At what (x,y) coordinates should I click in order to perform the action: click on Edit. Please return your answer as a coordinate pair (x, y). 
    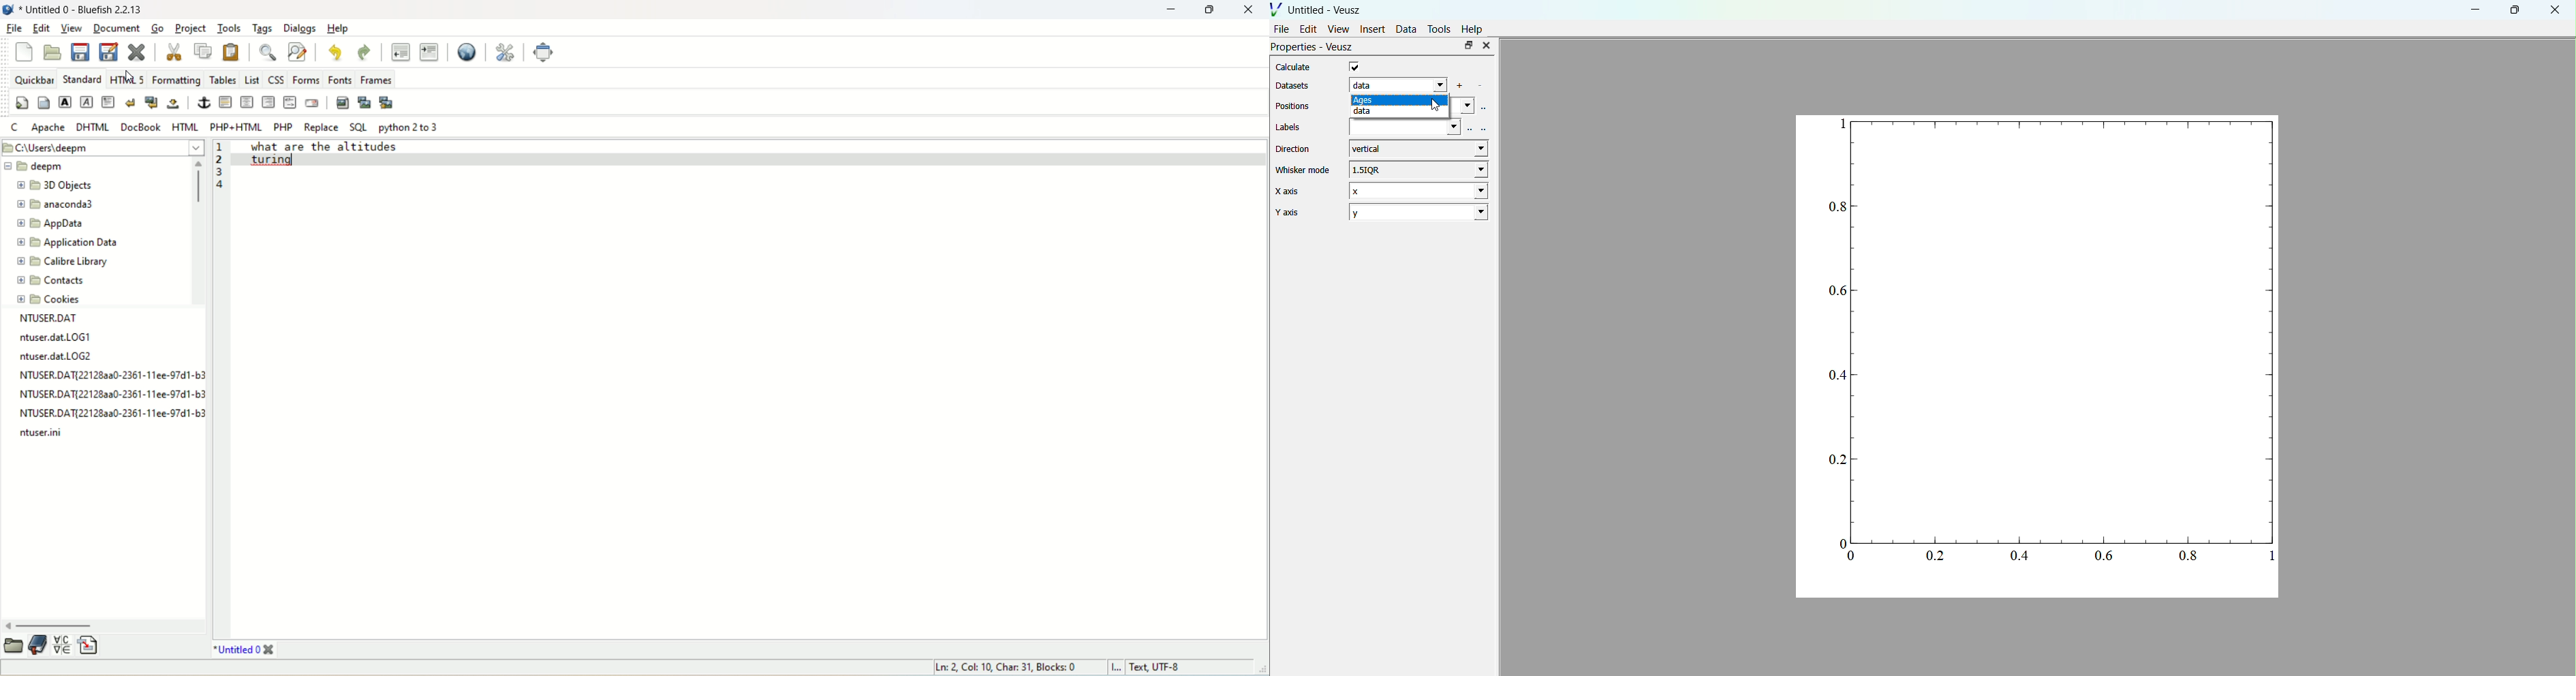
    Looking at the image, I should click on (1309, 29).